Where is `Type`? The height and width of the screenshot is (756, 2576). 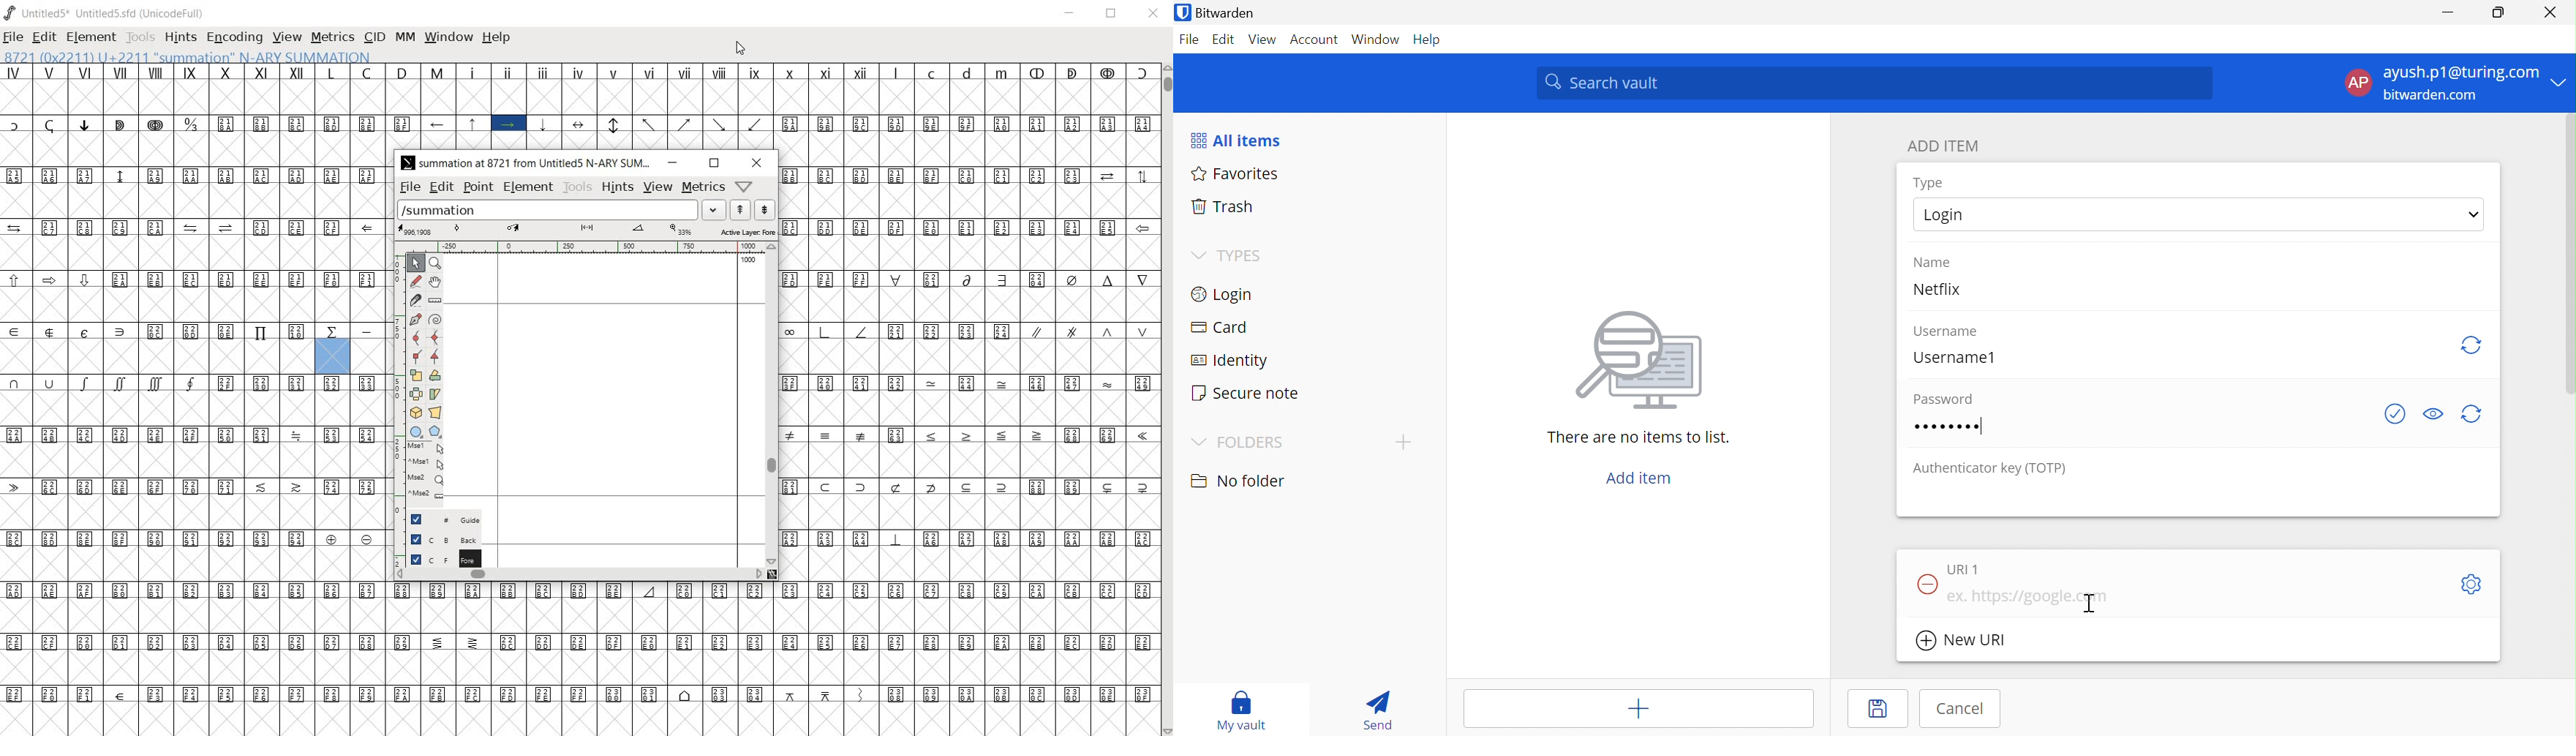 Type is located at coordinates (1927, 182).